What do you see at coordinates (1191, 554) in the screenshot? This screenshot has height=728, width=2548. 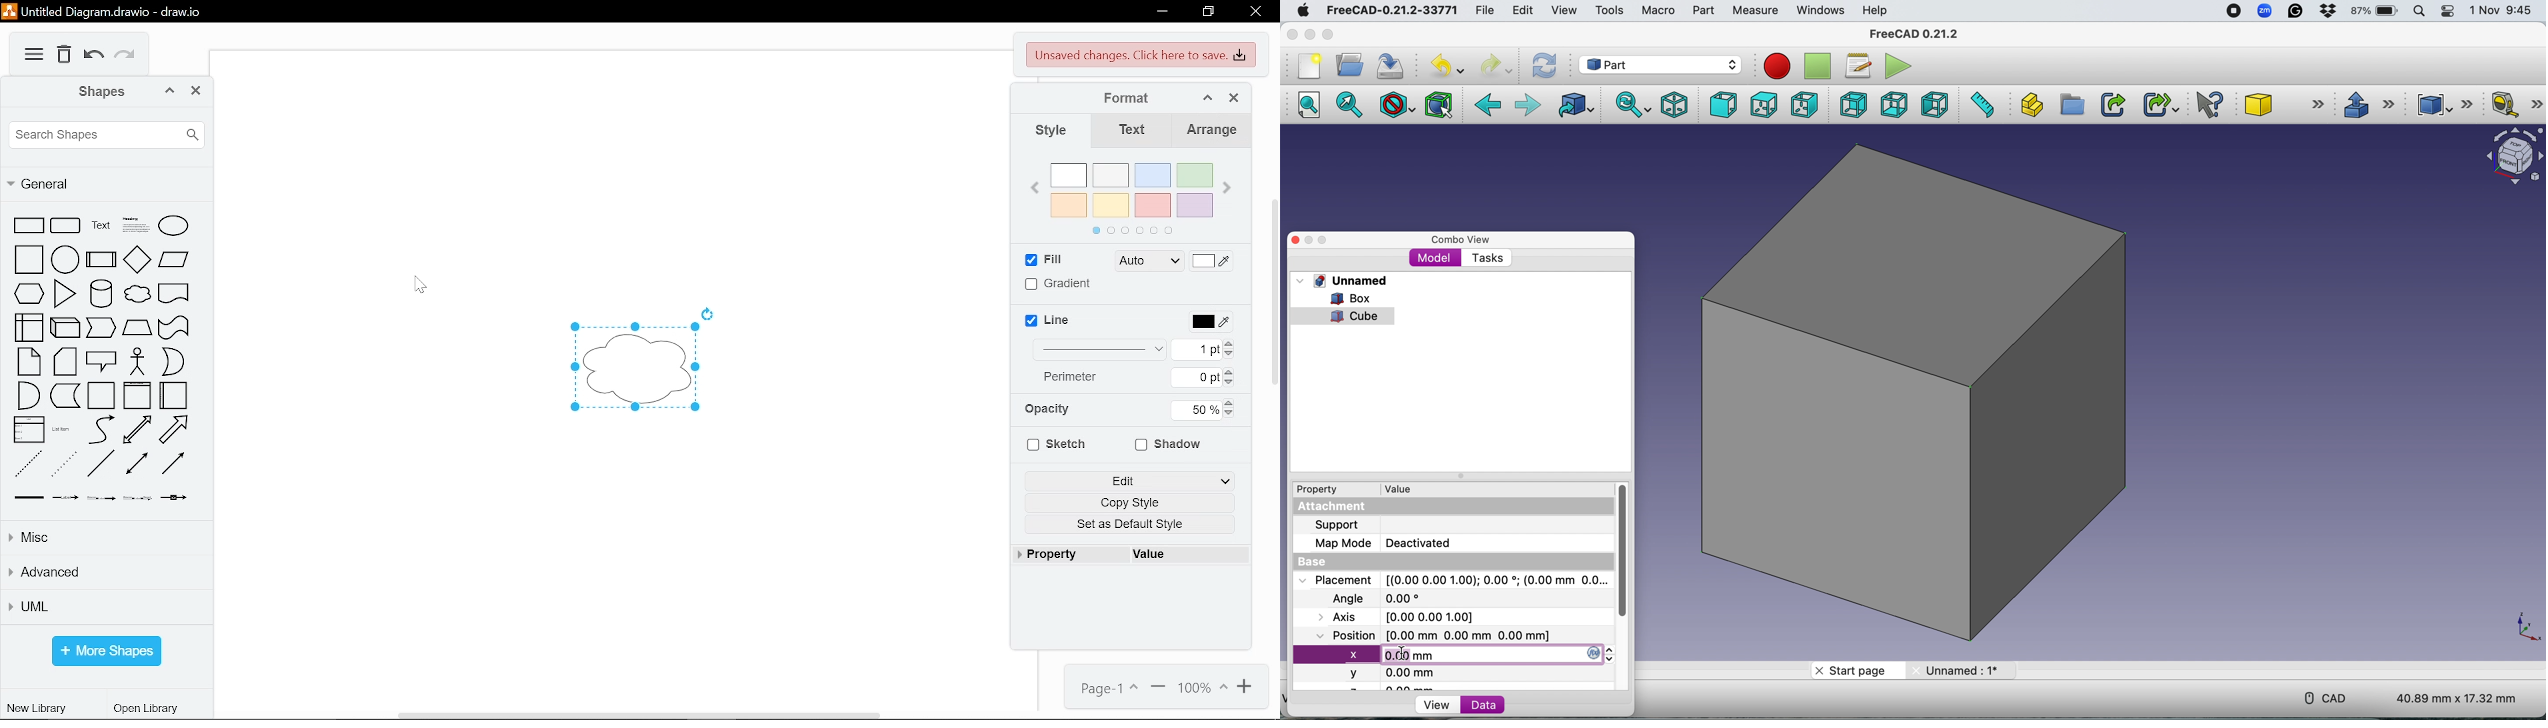 I see `value` at bounding box center [1191, 554].